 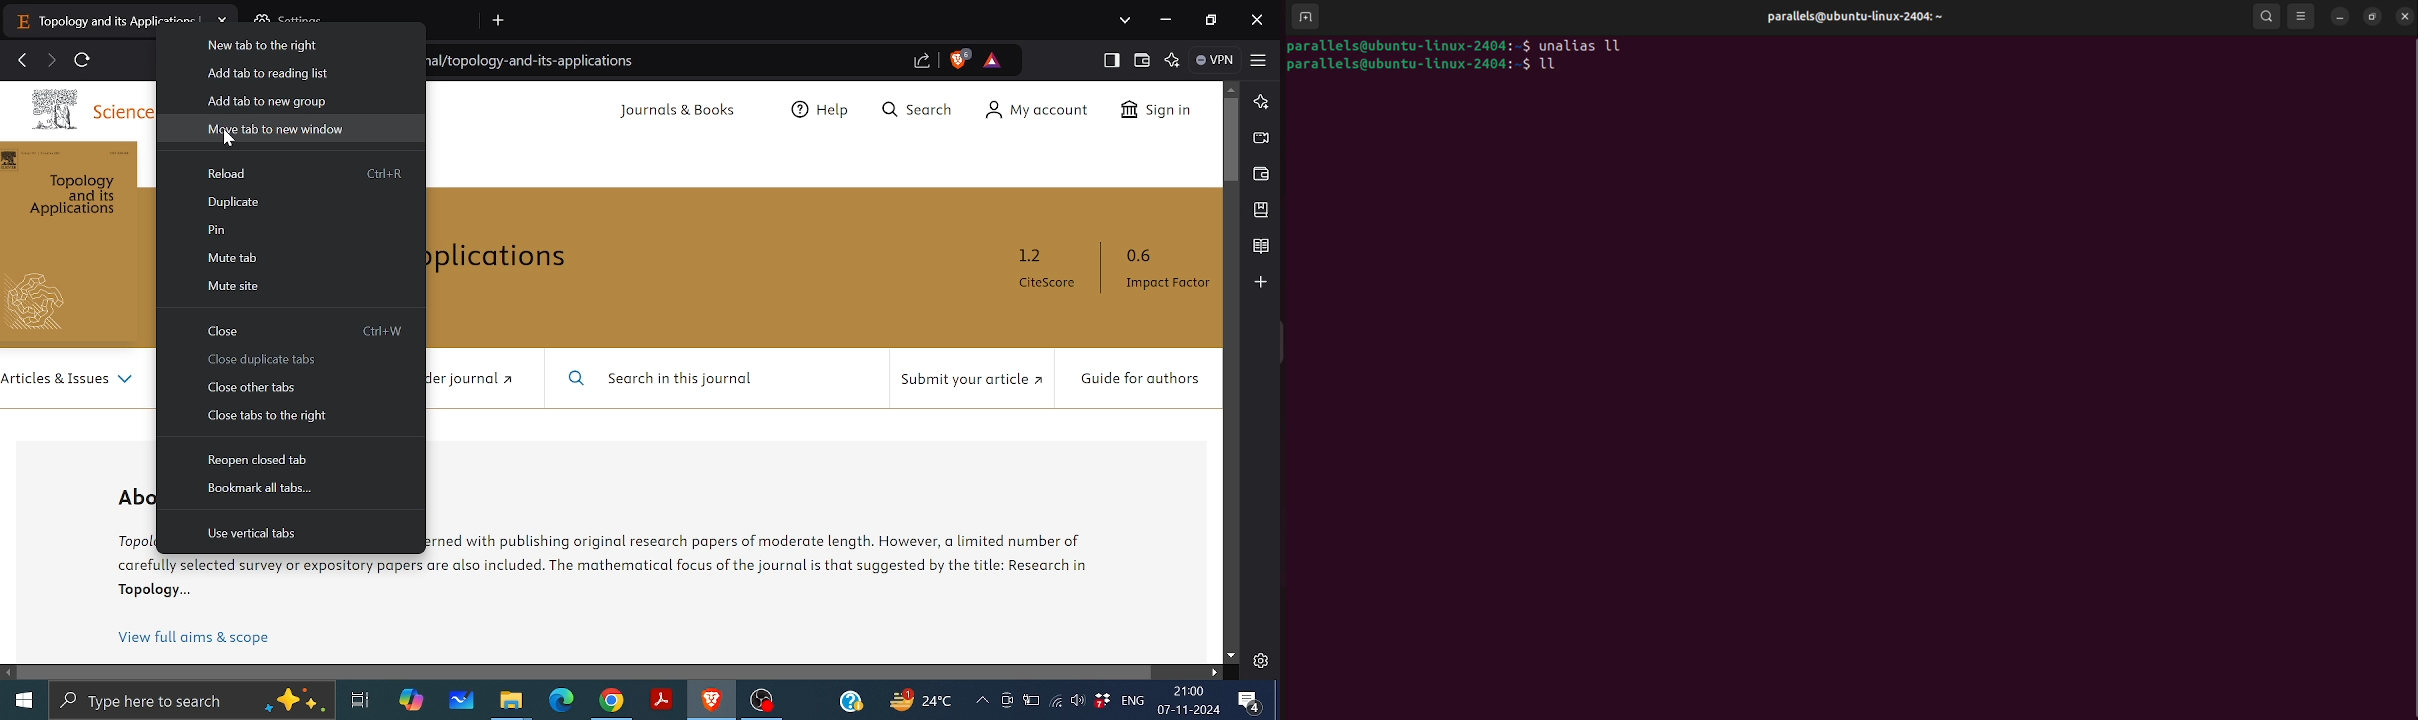 I want to click on Help, so click(x=853, y=700).